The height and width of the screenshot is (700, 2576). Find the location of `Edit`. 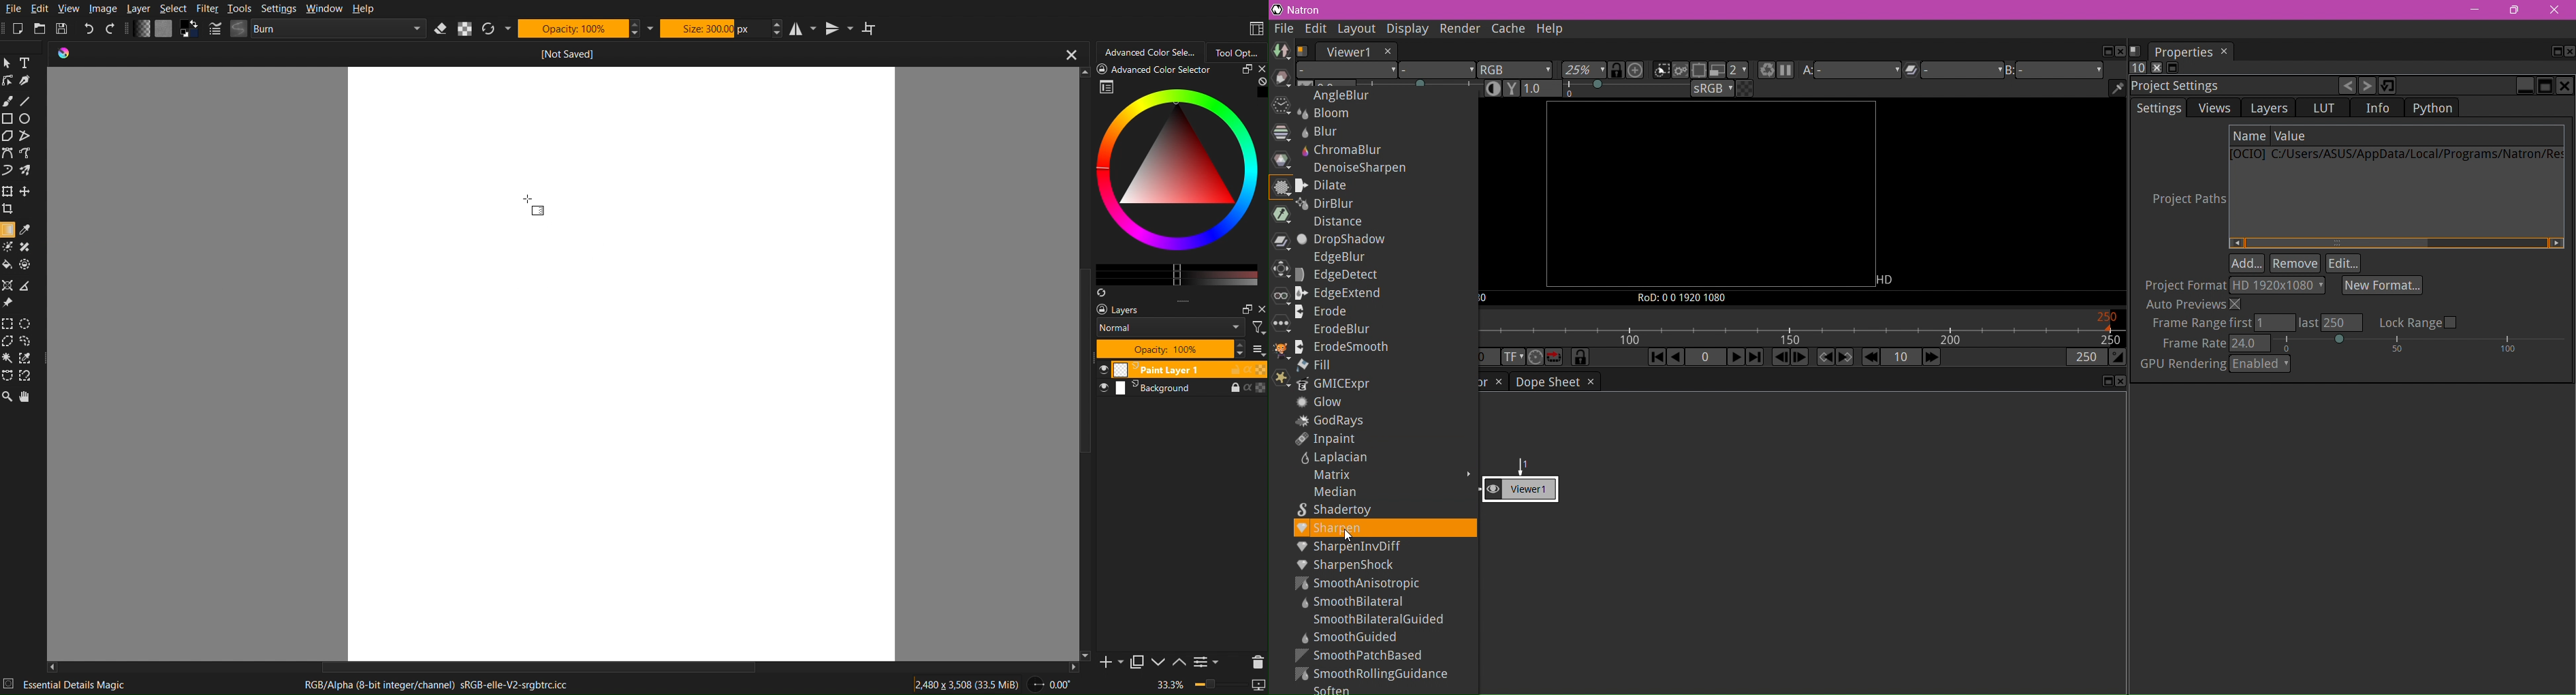

Edit is located at coordinates (41, 9).